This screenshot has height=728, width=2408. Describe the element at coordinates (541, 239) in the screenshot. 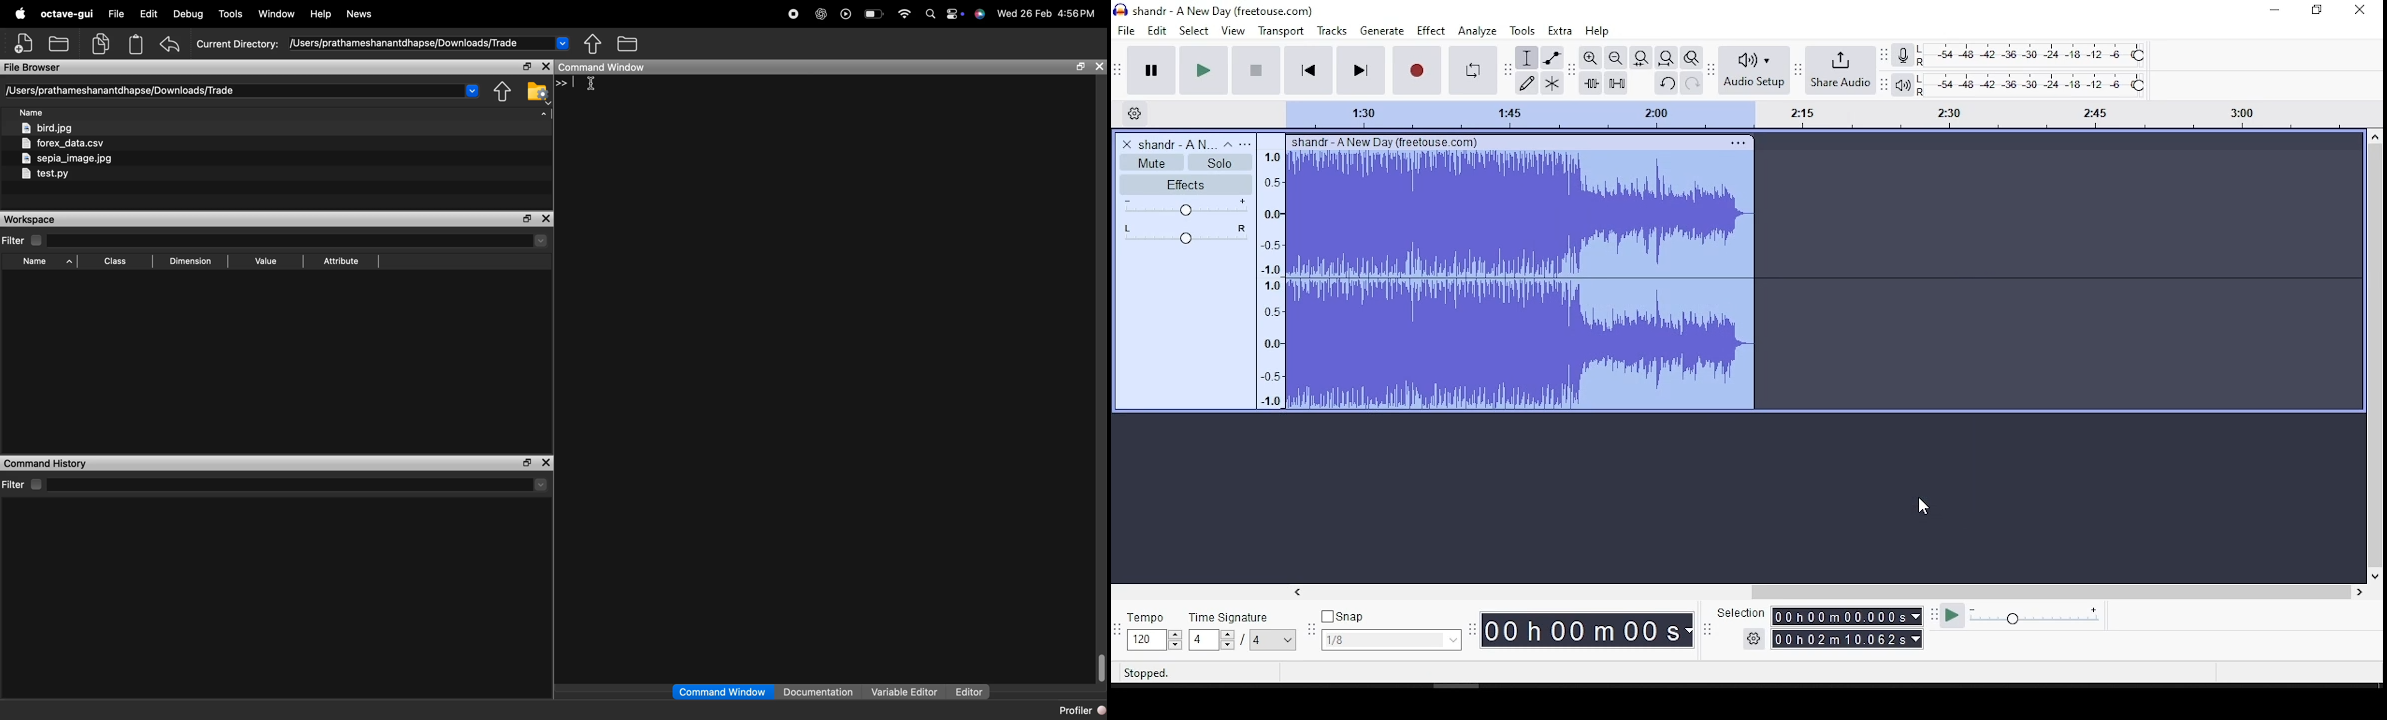

I see `drop-down ` at that location.